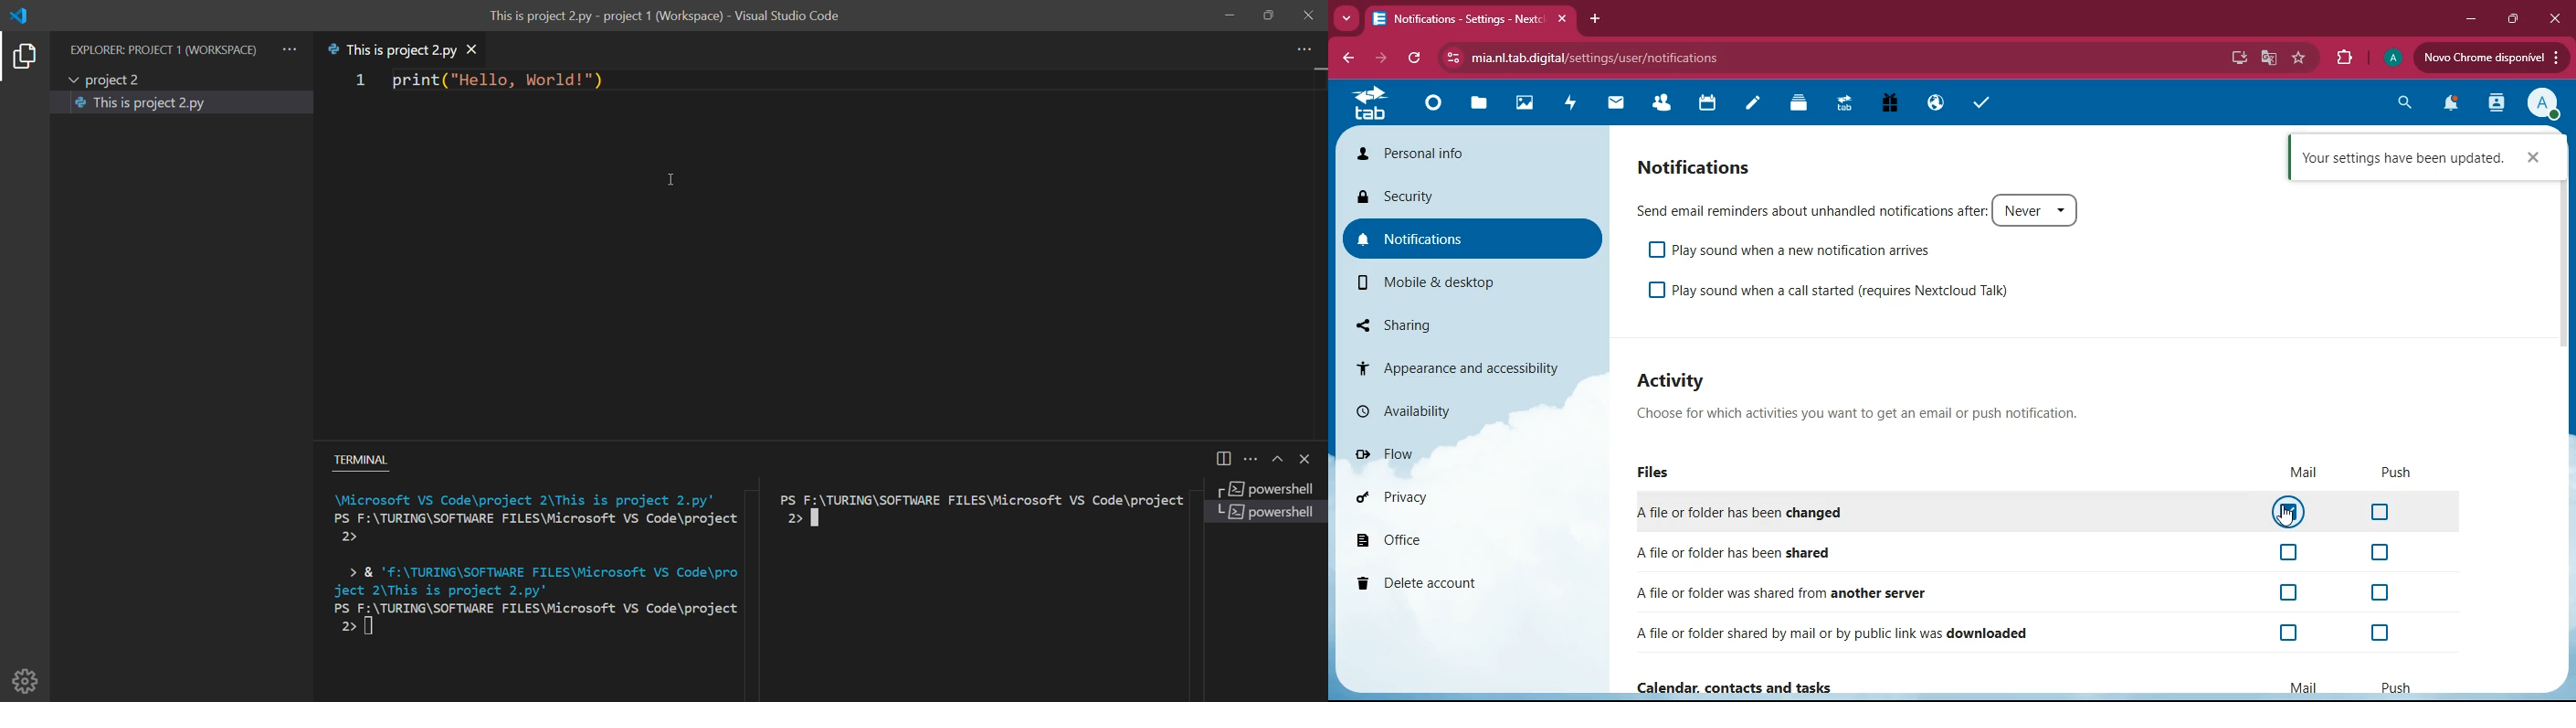 The width and height of the screenshot is (2576, 728). Describe the element at coordinates (1436, 282) in the screenshot. I see `mobile & desktop` at that location.